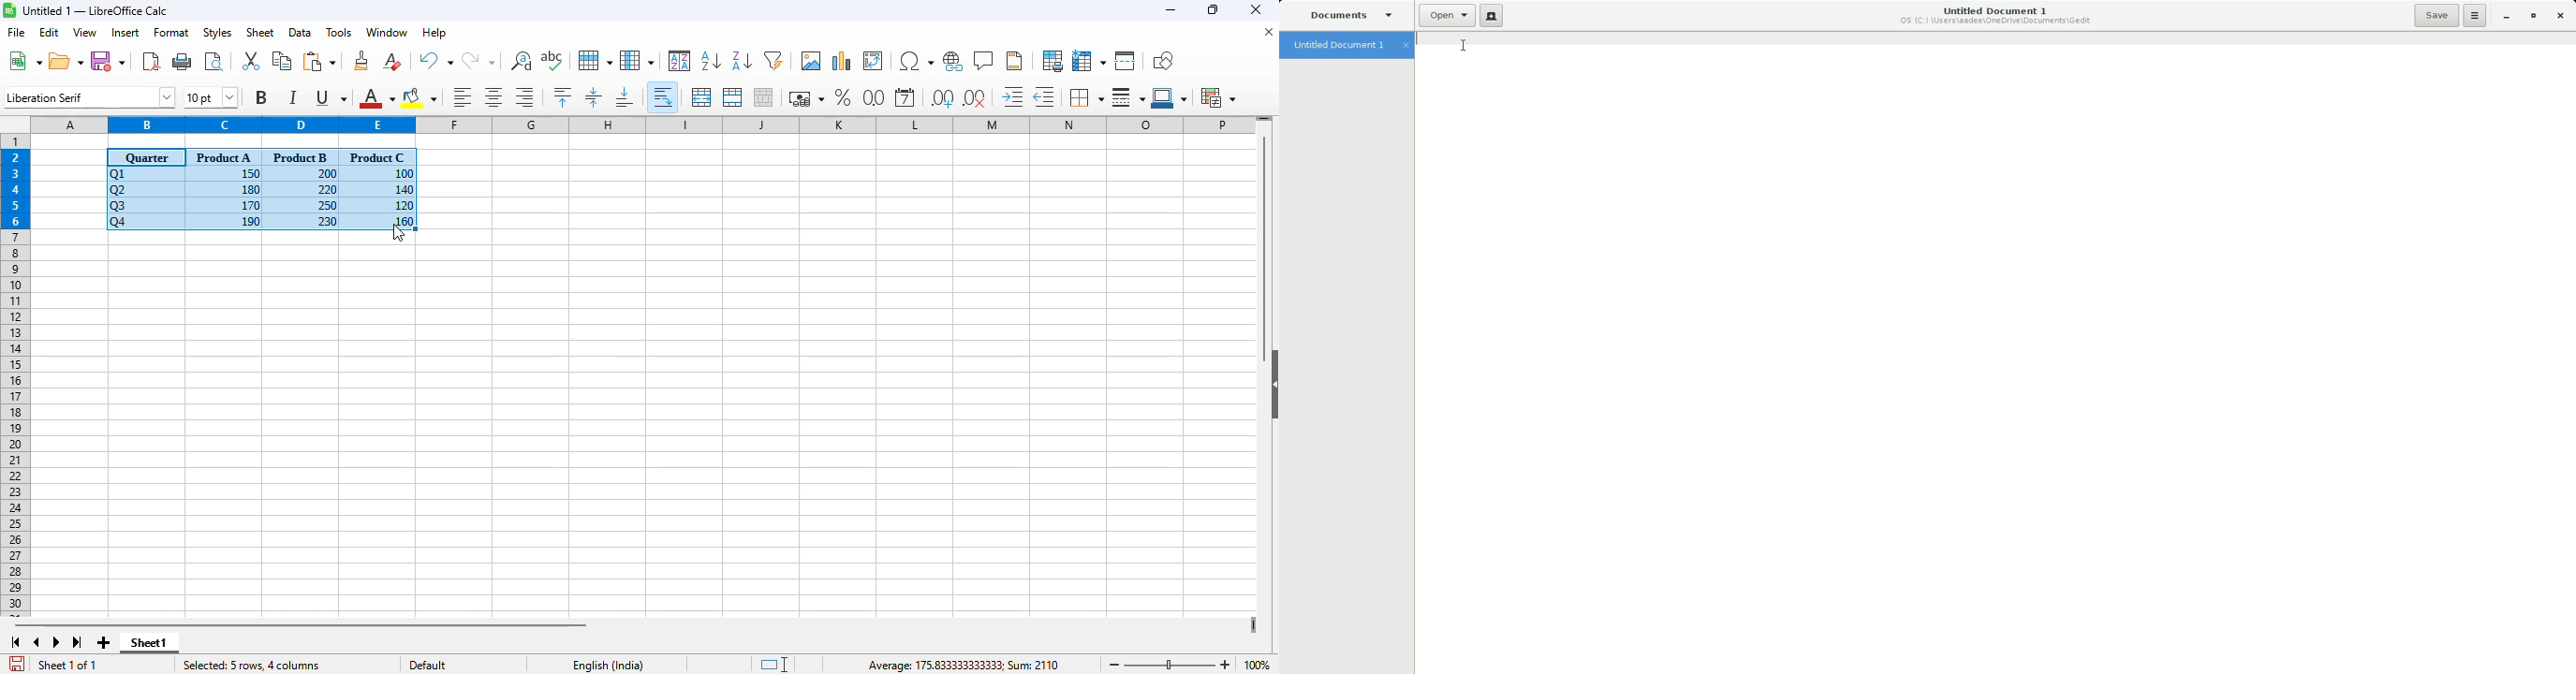 The width and height of the screenshot is (2576, 700). What do you see at coordinates (596, 61) in the screenshot?
I see `row` at bounding box center [596, 61].